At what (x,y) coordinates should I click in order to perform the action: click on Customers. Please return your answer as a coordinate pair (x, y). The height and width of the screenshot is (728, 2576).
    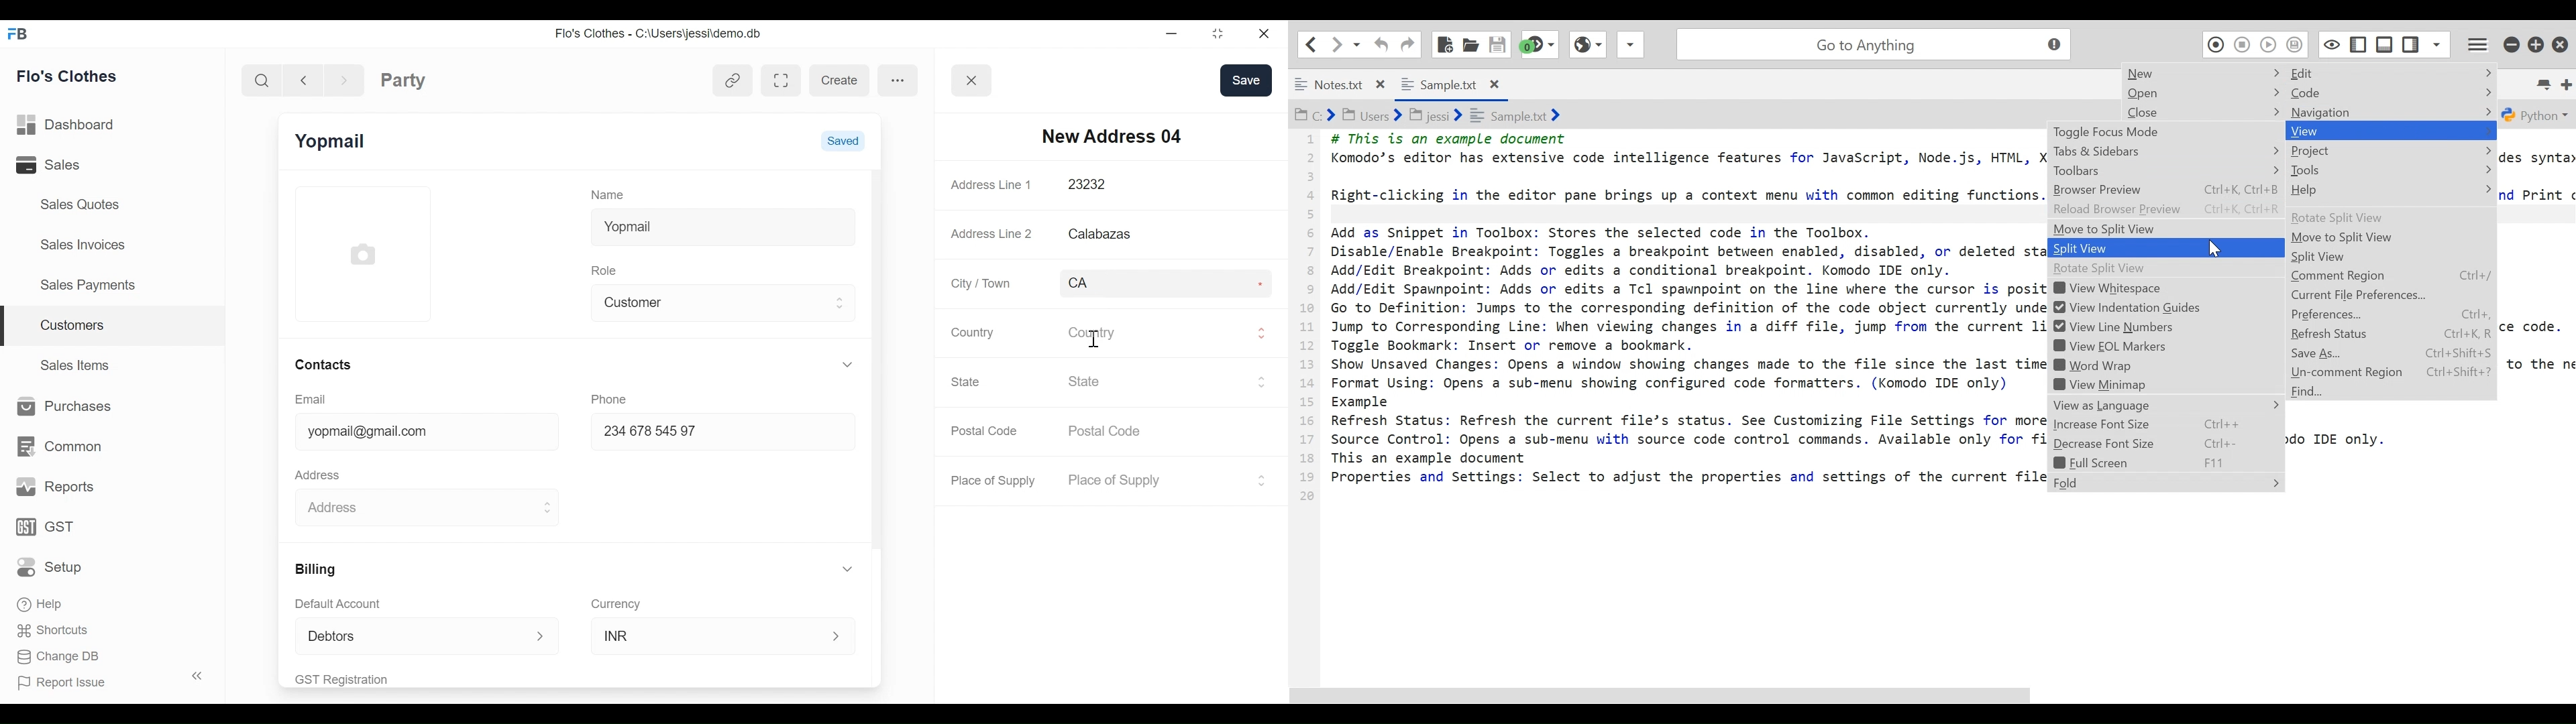
    Looking at the image, I should click on (114, 326).